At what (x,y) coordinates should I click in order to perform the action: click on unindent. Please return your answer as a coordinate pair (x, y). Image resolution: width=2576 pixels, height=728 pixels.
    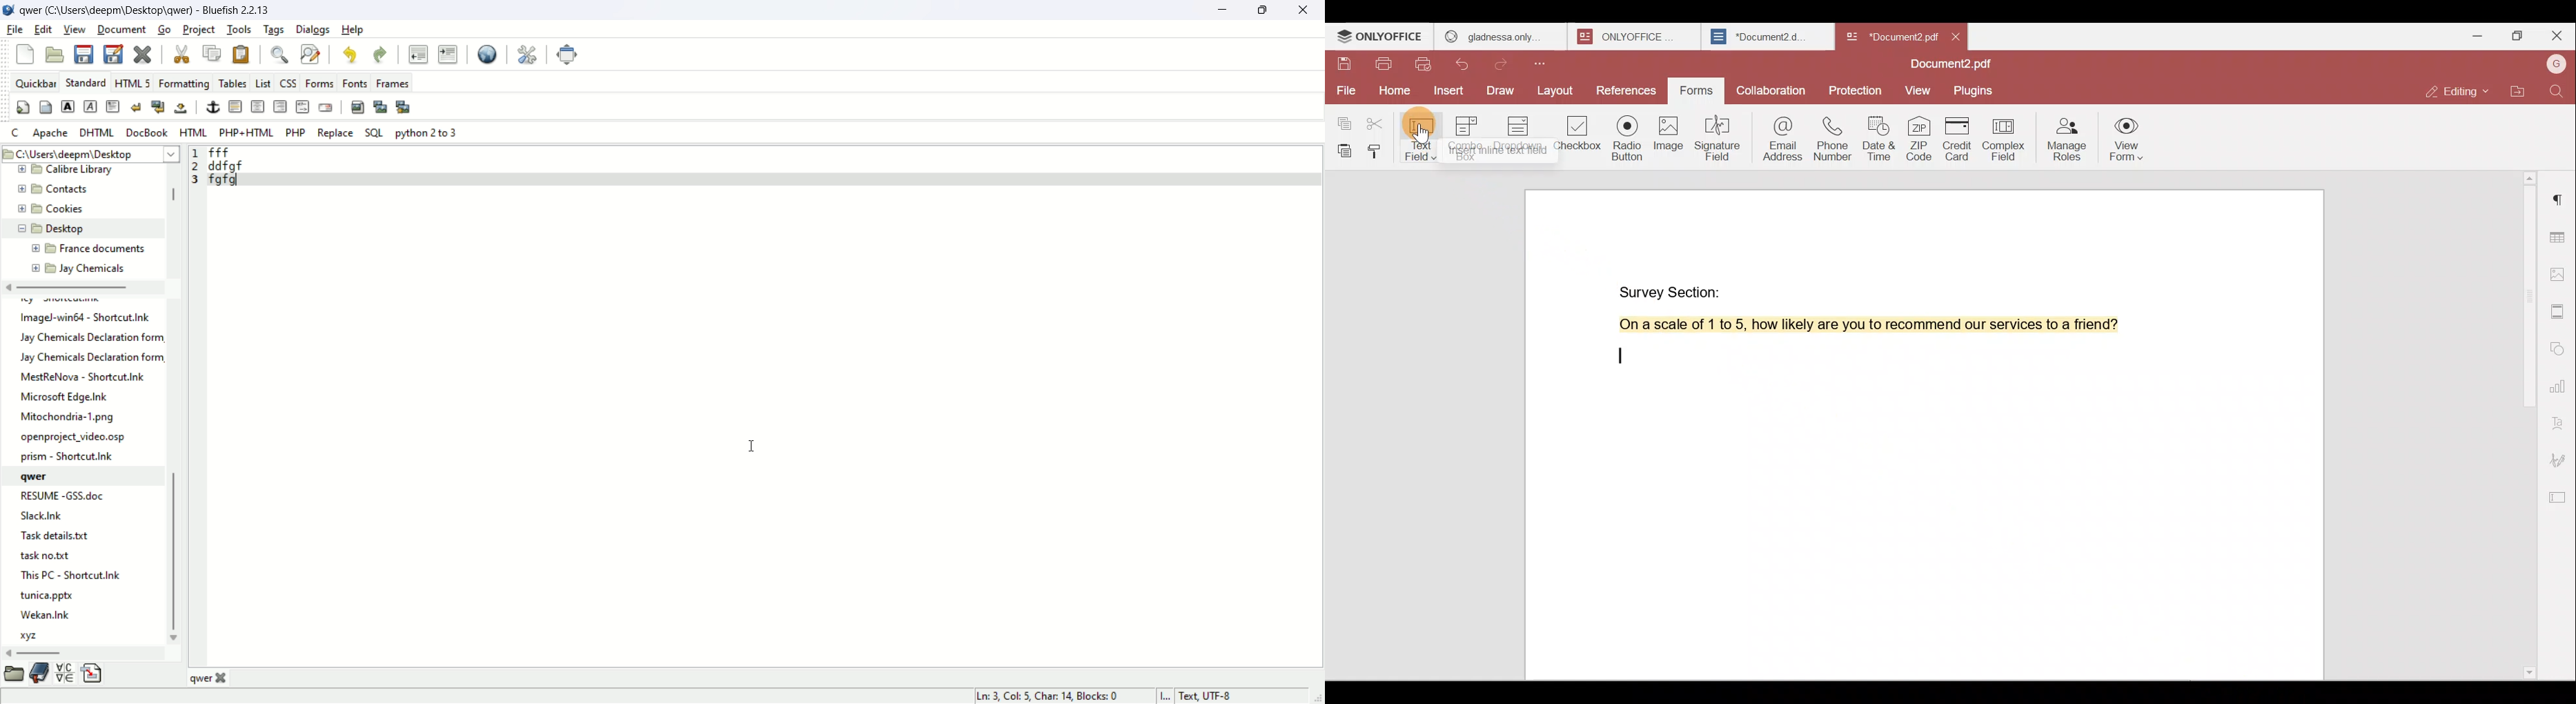
    Looking at the image, I should click on (417, 53).